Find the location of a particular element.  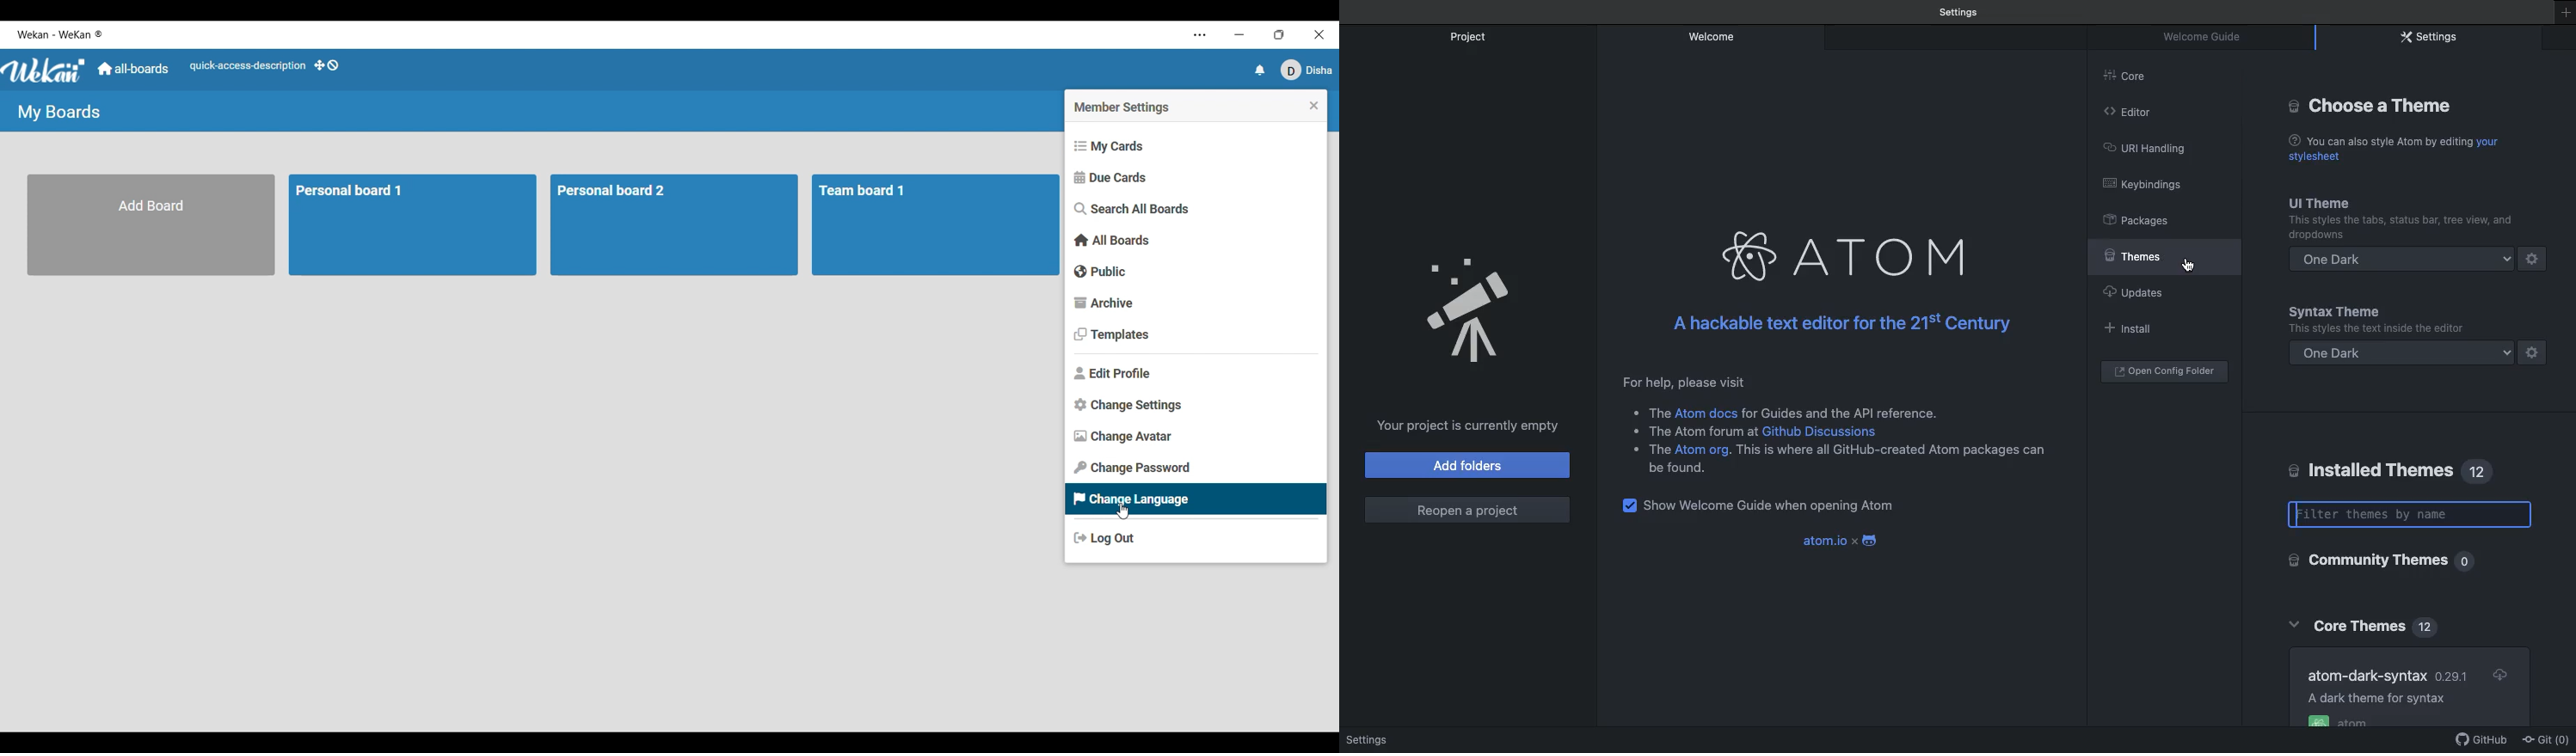

Reopen a project is located at coordinates (1469, 508).